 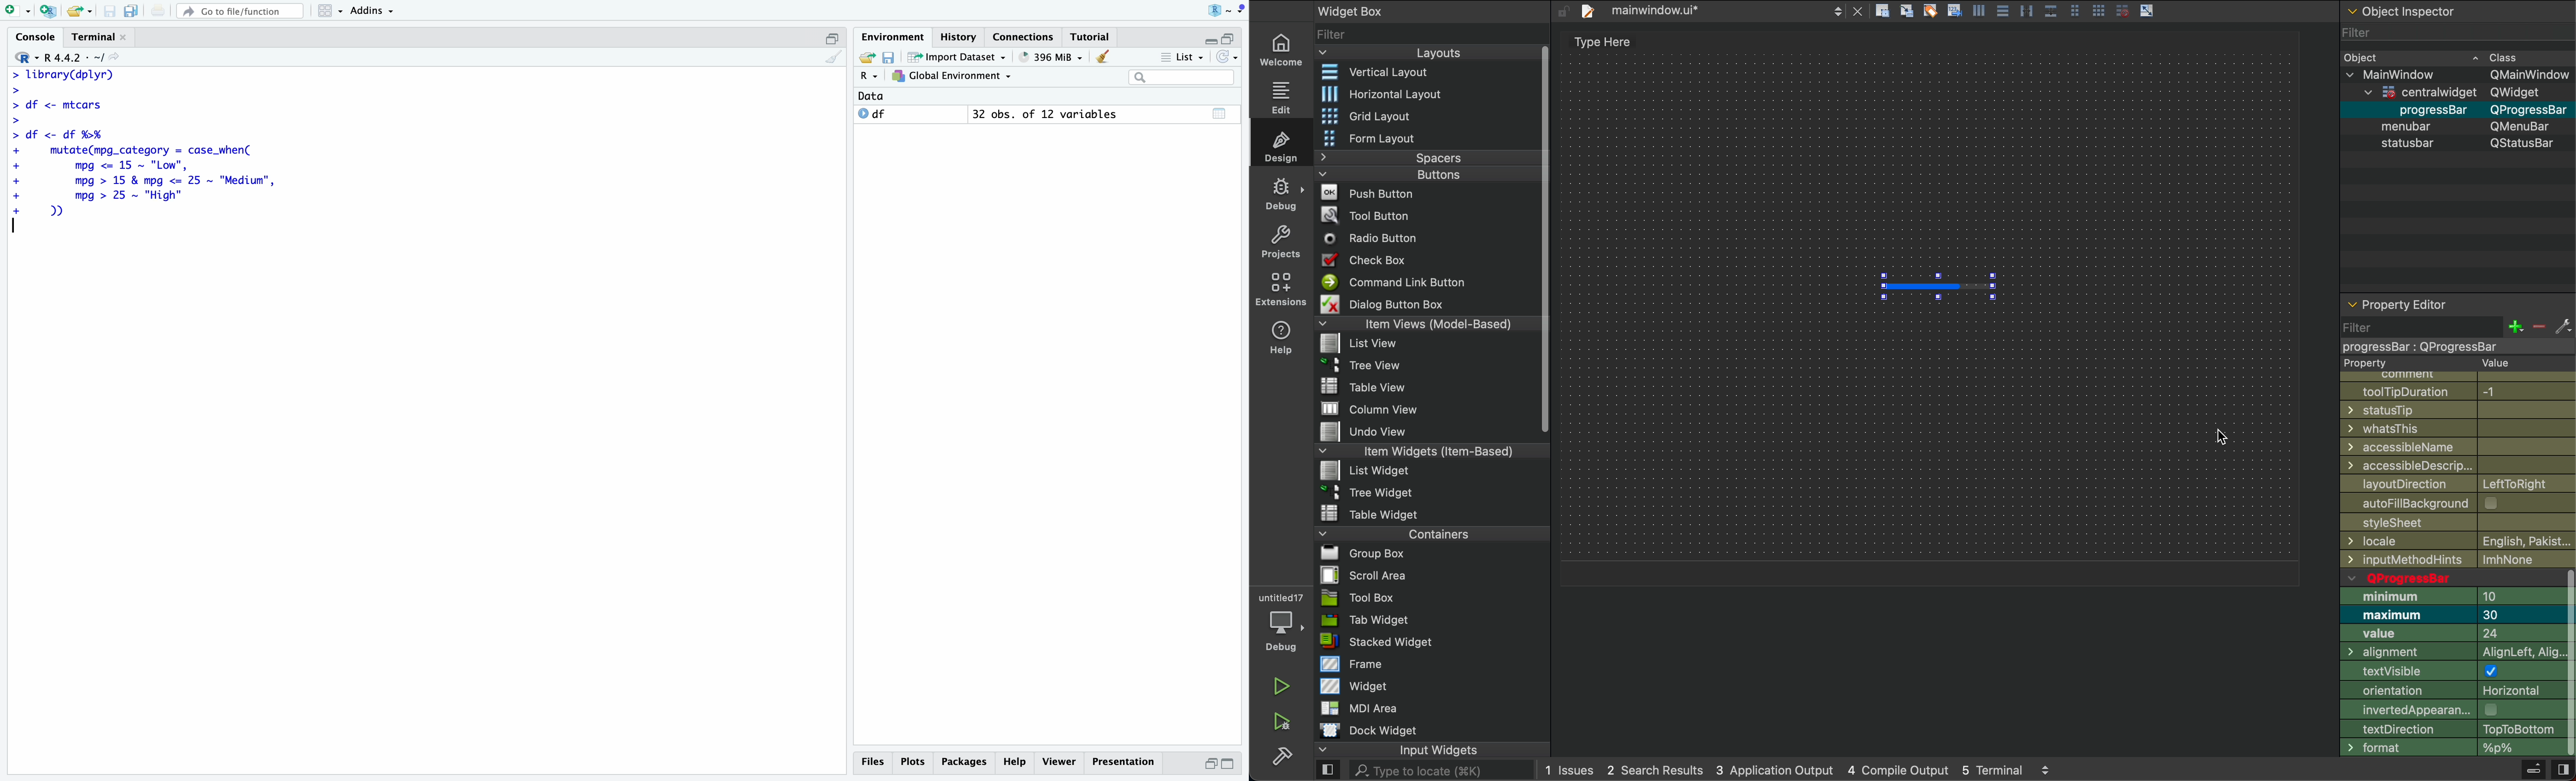 I want to click on plots, so click(x=914, y=763).